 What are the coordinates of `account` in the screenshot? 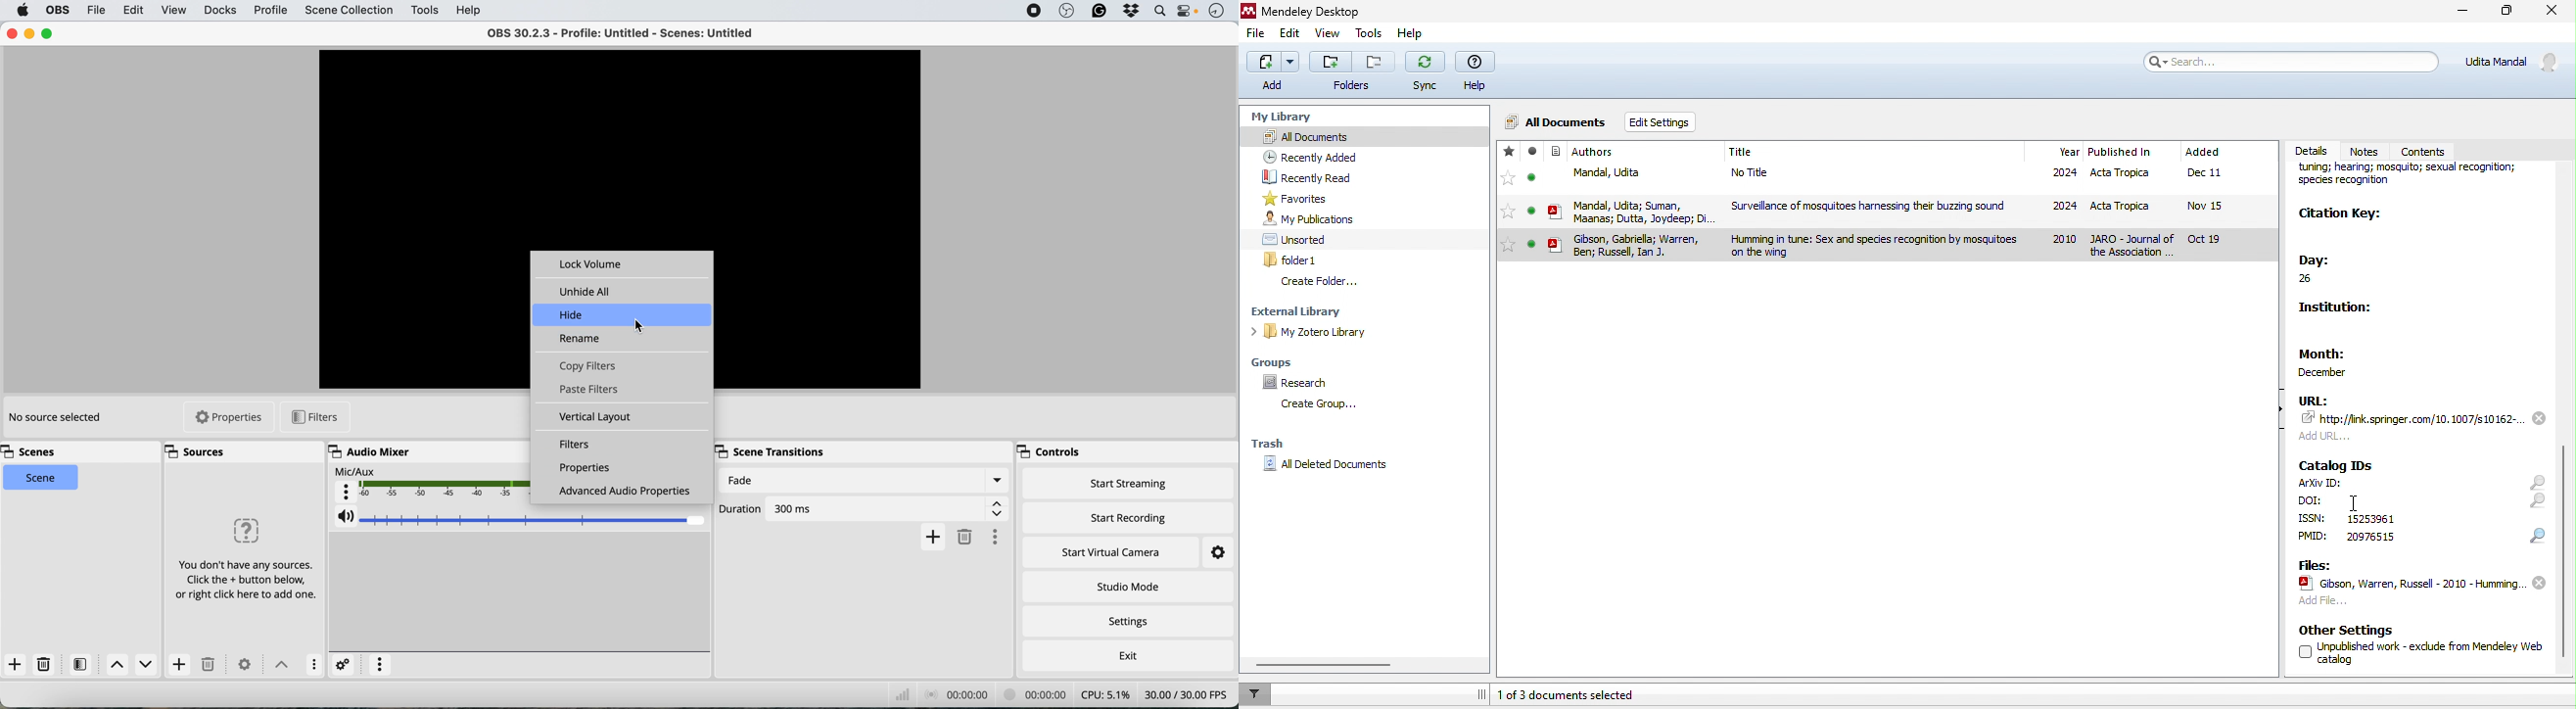 It's located at (2513, 61).